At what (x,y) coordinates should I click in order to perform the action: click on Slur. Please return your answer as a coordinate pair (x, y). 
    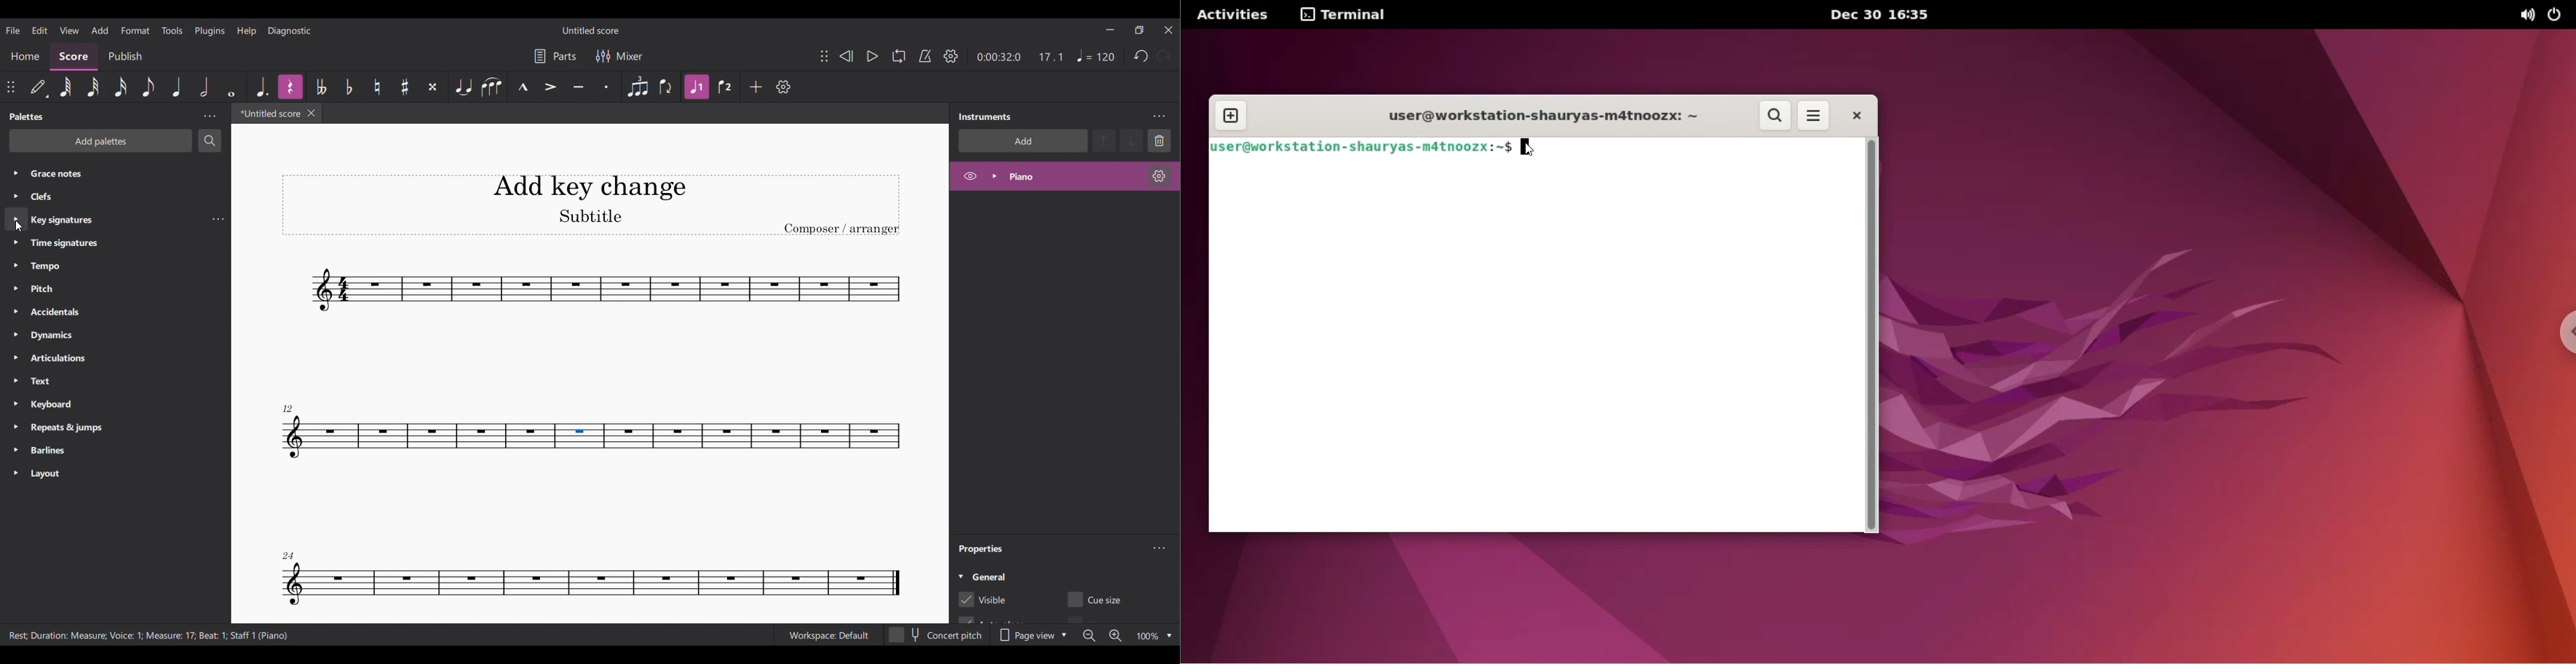
    Looking at the image, I should click on (491, 86).